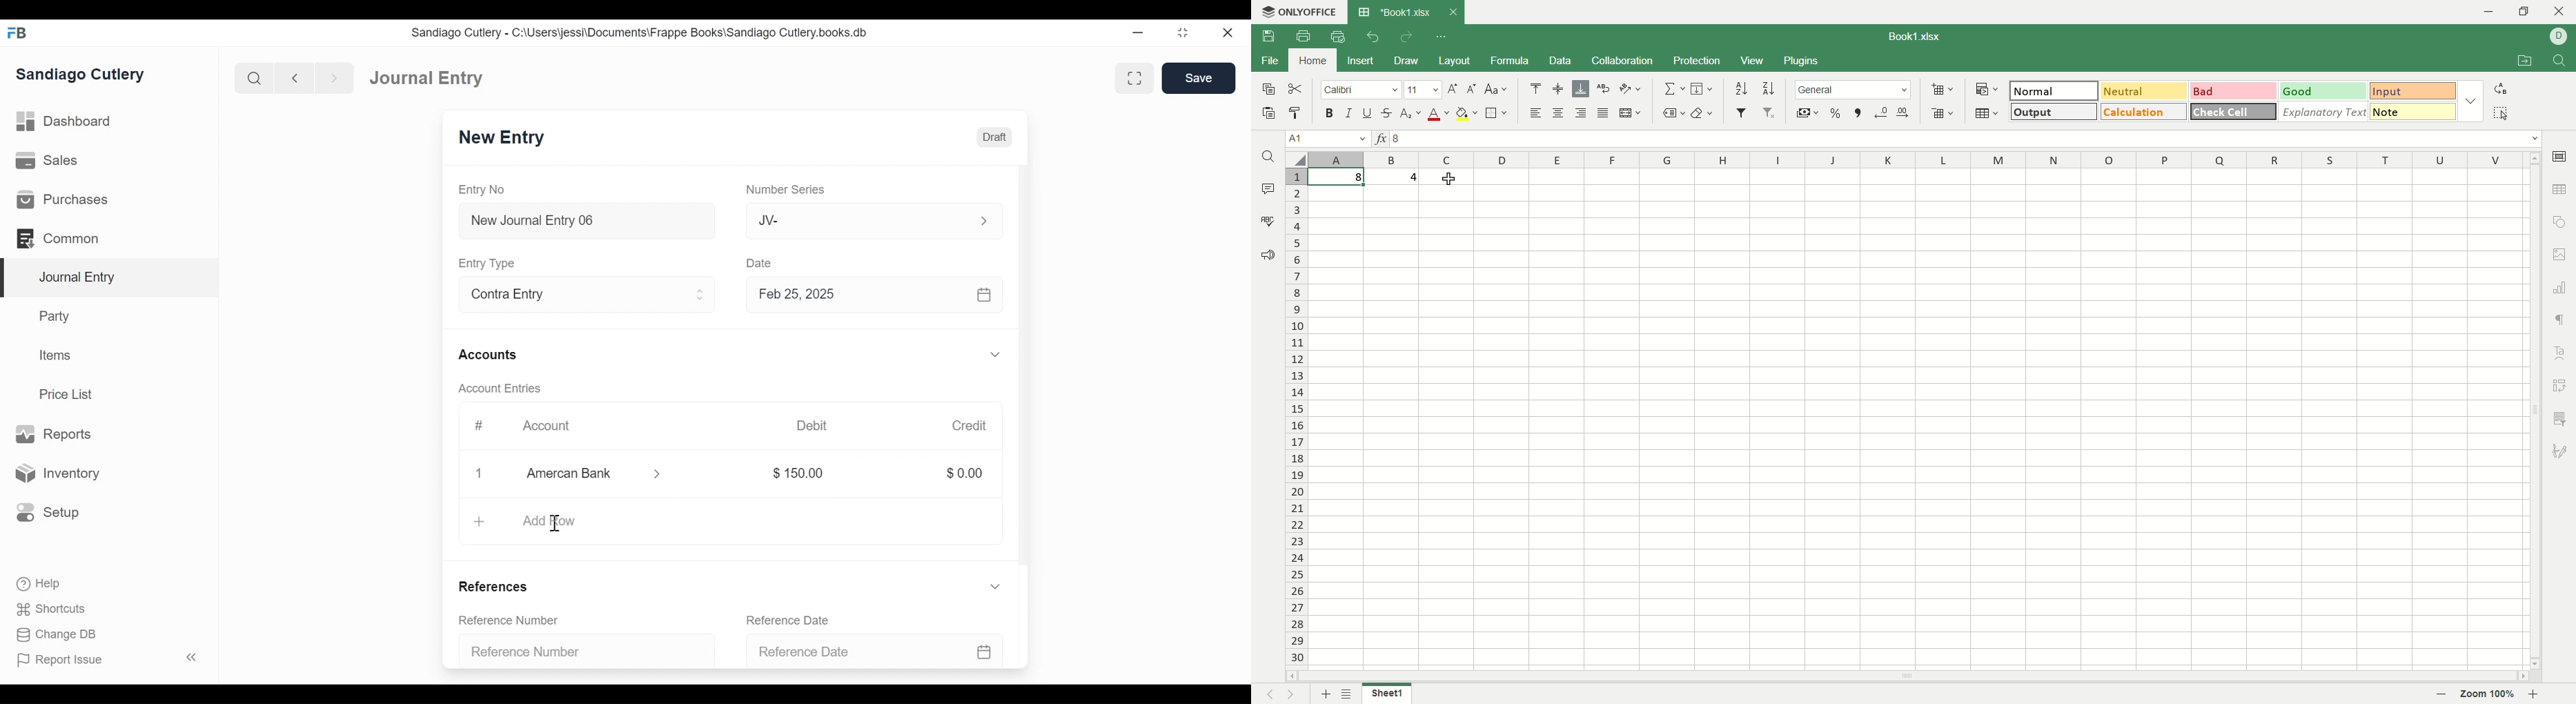 Image resolution: width=2576 pixels, height=728 pixels. Describe the element at coordinates (37, 583) in the screenshot. I see `Help` at that location.